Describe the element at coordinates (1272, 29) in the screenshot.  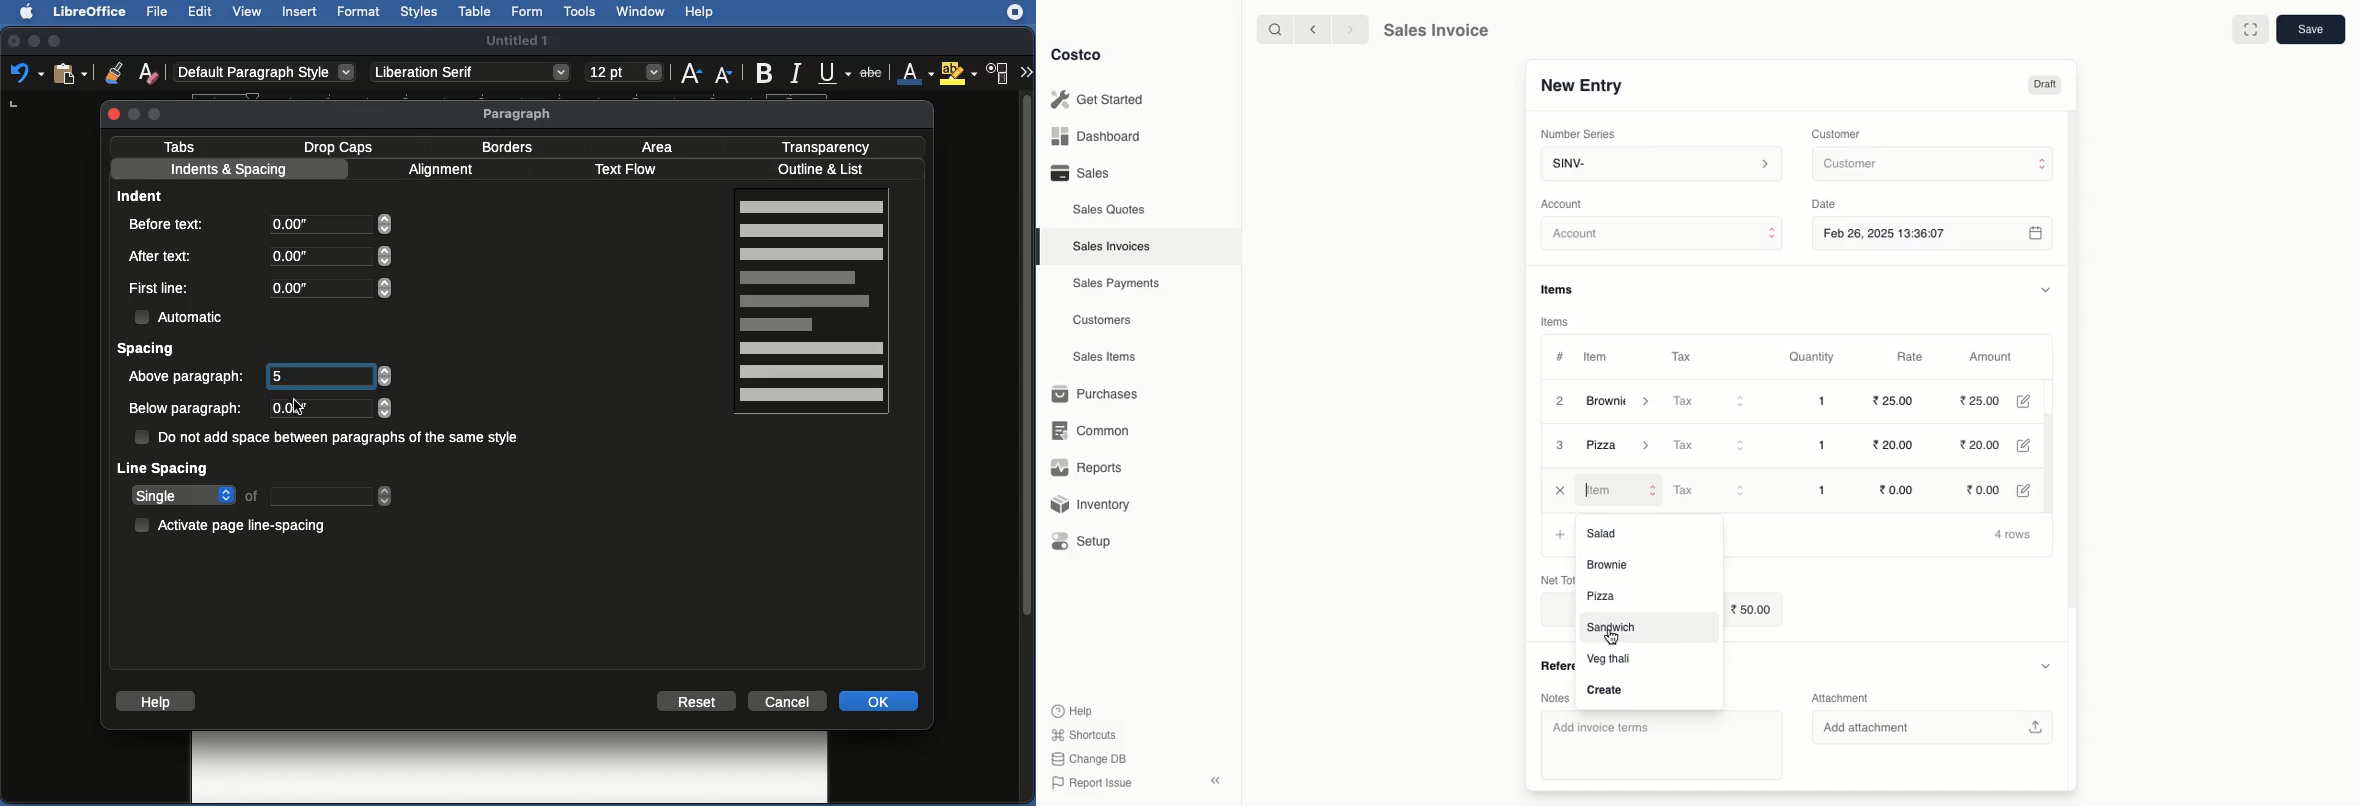
I see `Search` at that location.